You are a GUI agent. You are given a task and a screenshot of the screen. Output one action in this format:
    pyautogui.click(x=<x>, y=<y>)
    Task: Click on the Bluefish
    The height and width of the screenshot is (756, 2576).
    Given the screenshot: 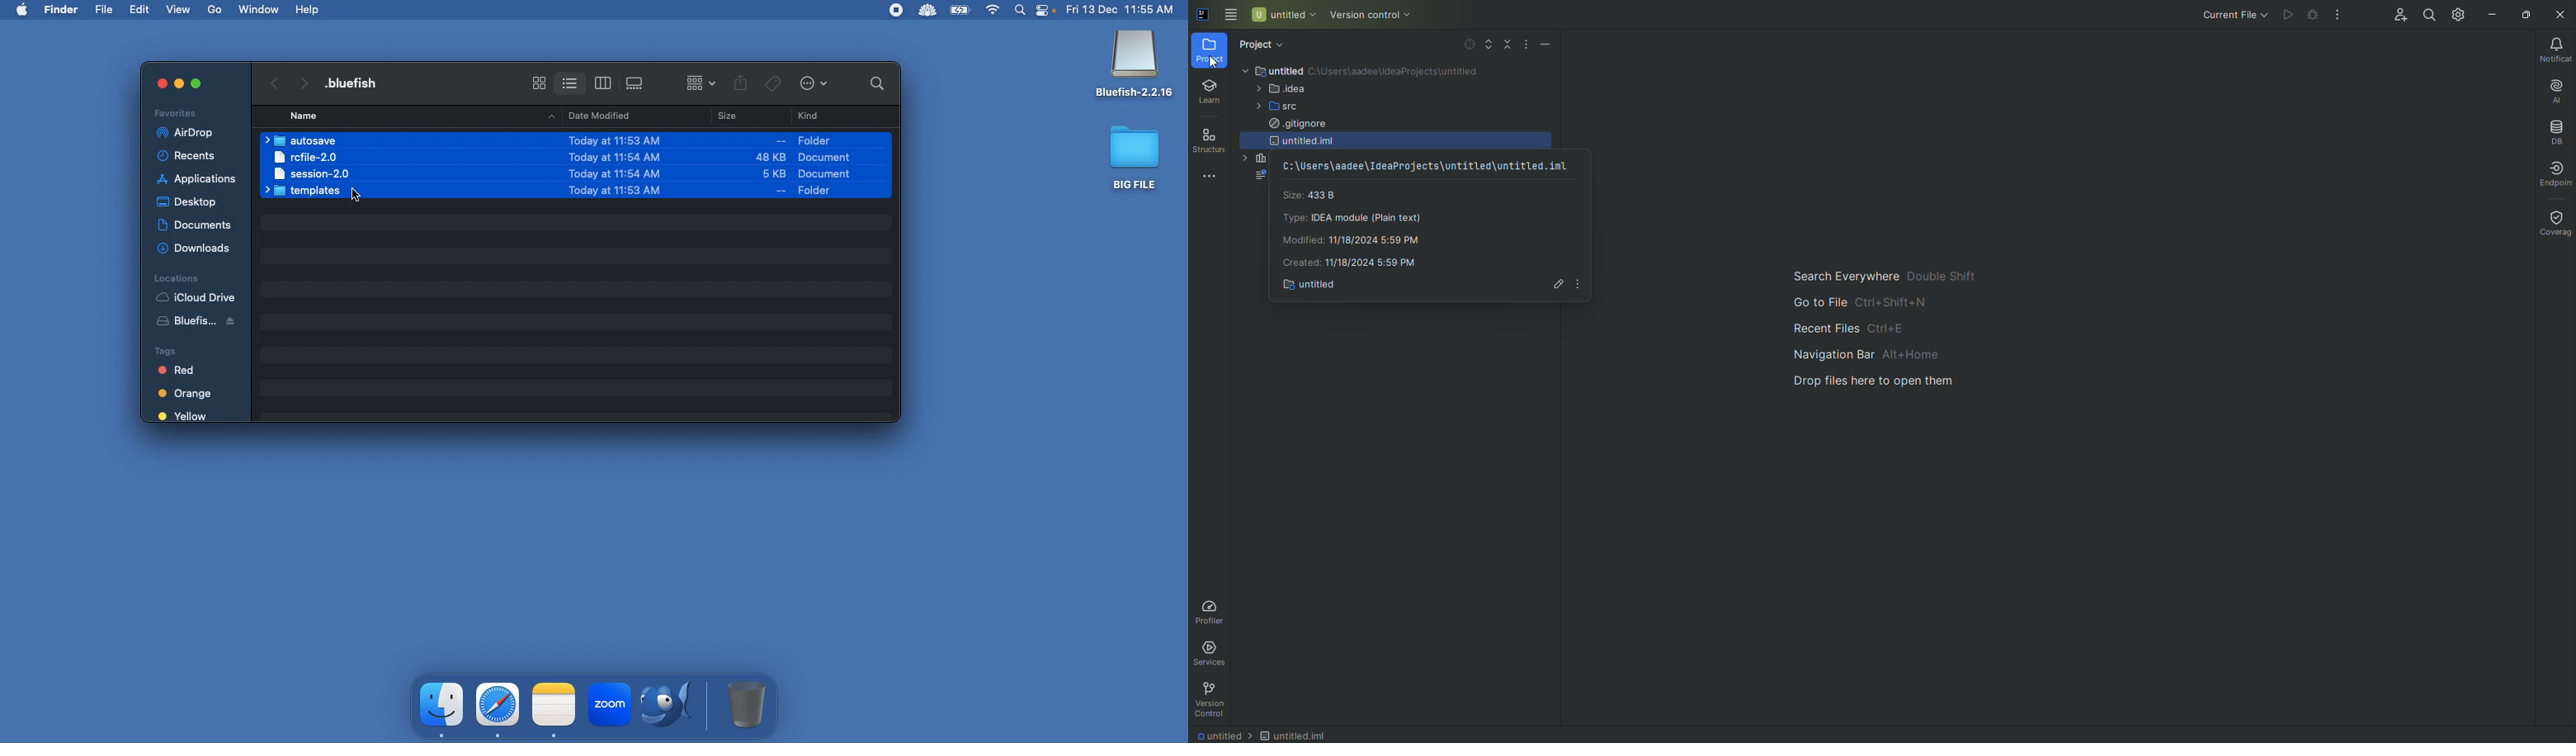 What is the action you would take?
    pyautogui.click(x=1135, y=65)
    